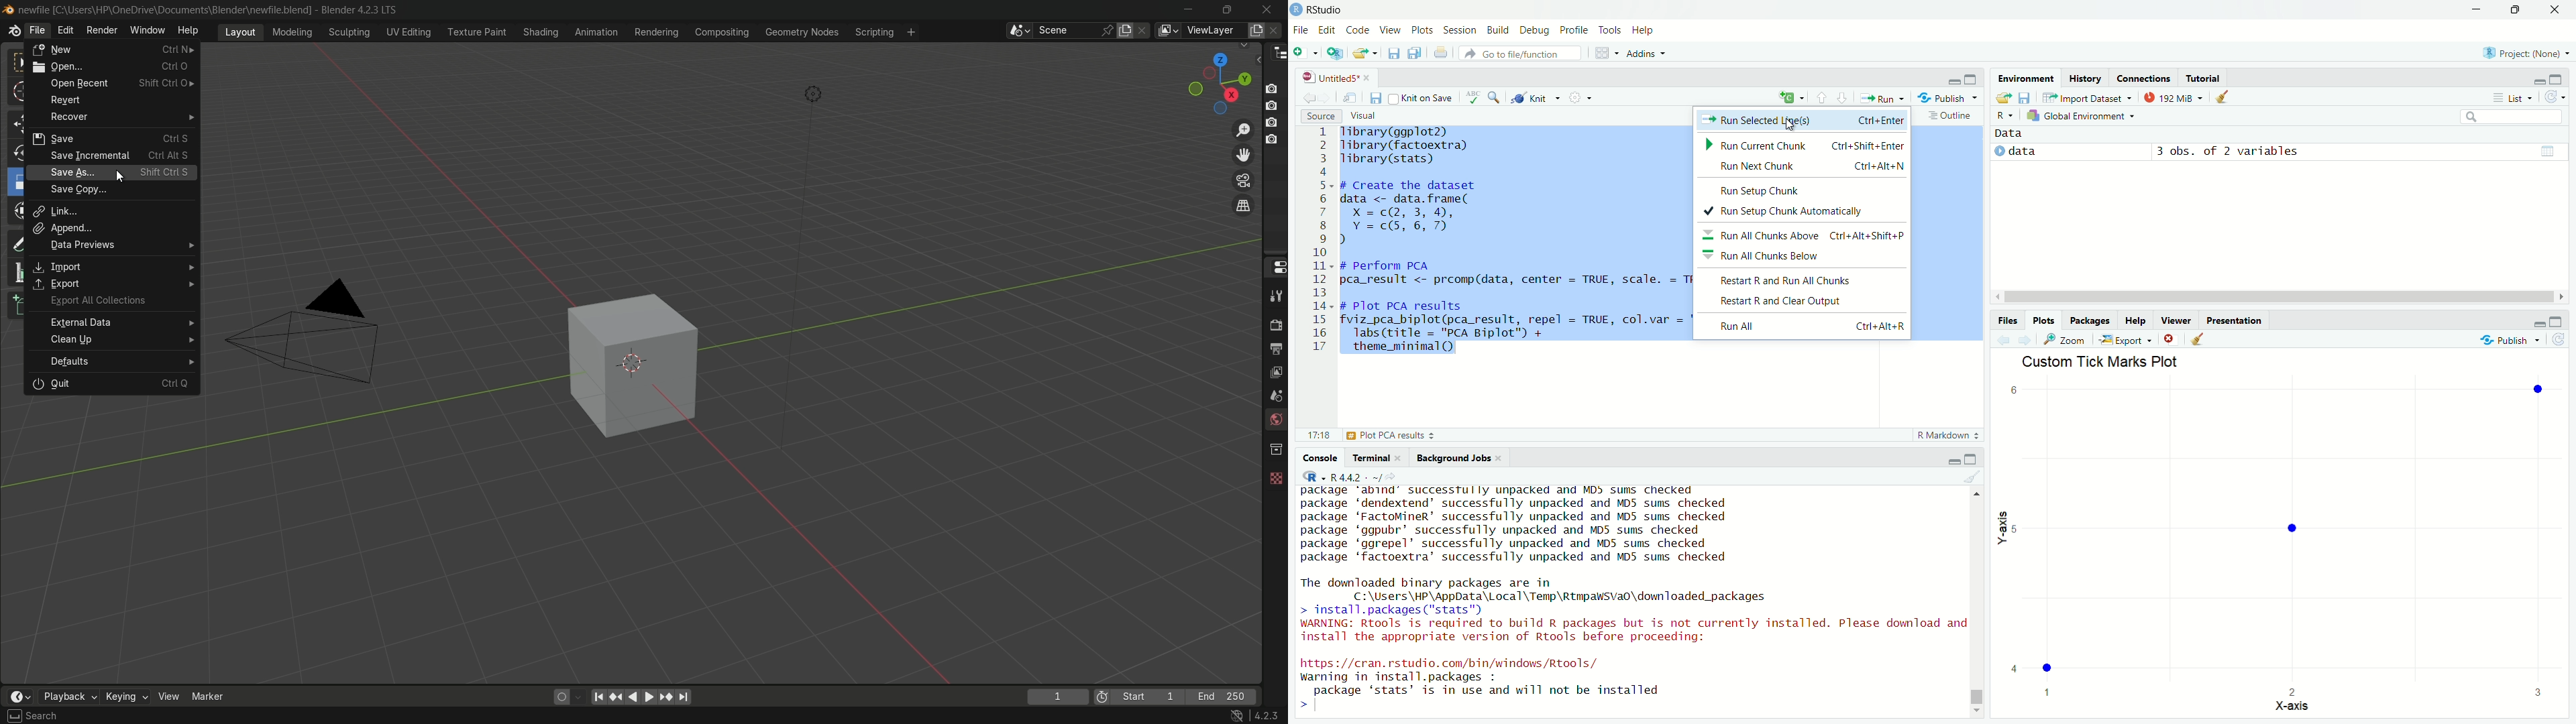 The image size is (2576, 728). What do you see at coordinates (1319, 115) in the screenshot?
I see `source` at bounding box center [1319, 115].